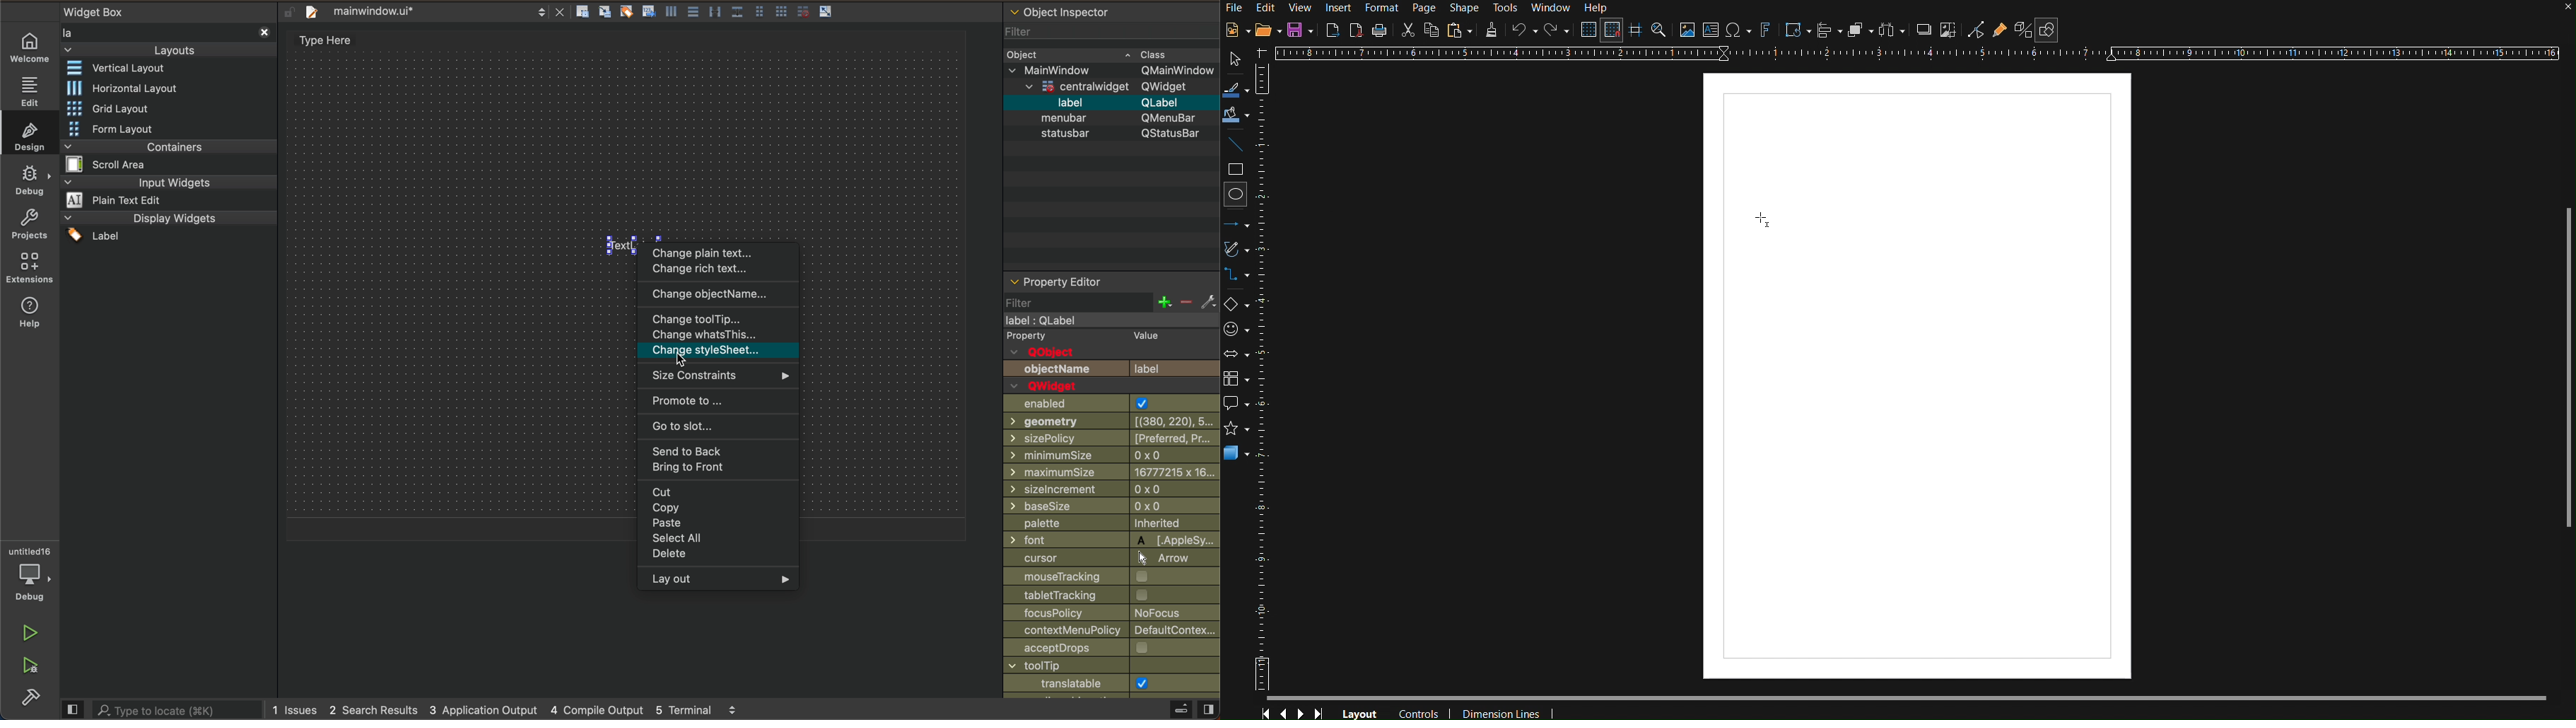  Describe the element at coordinates (1380, 30) in the screenshot. I see `Print` at that location.